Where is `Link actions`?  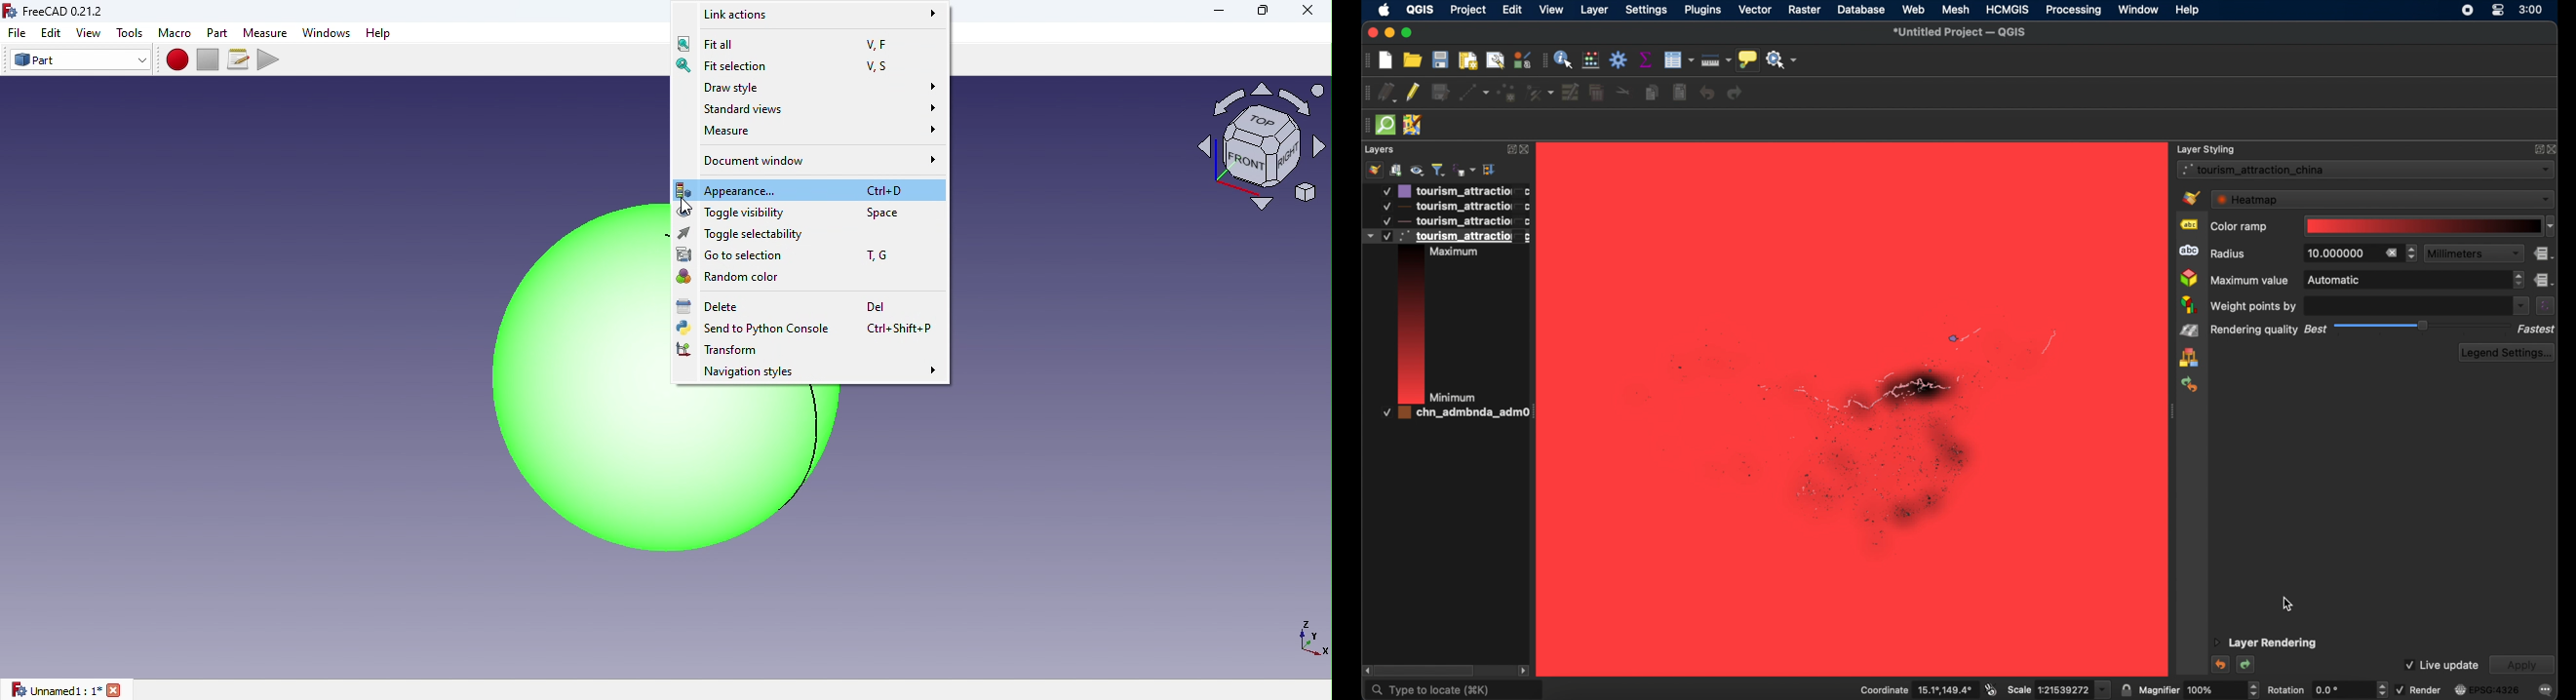
Link actions is located at coordinates (813, 14).